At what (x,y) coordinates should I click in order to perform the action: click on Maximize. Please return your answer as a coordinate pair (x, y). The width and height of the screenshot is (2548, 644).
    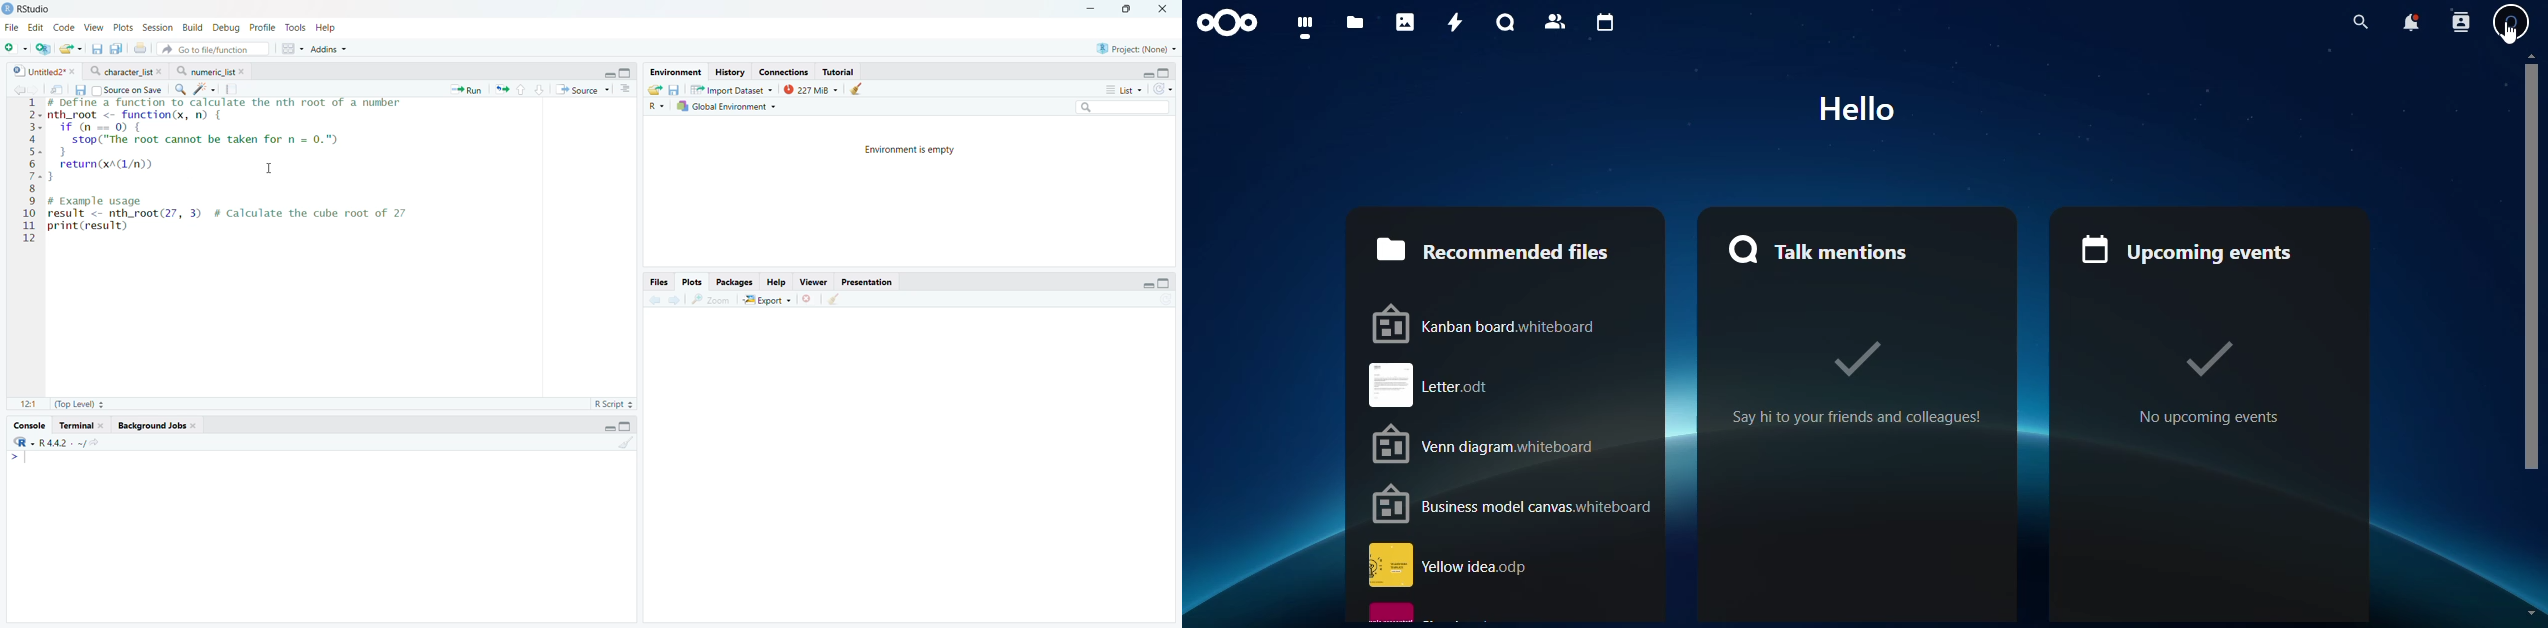
    Looking at the image, I should click on (1128, 8).